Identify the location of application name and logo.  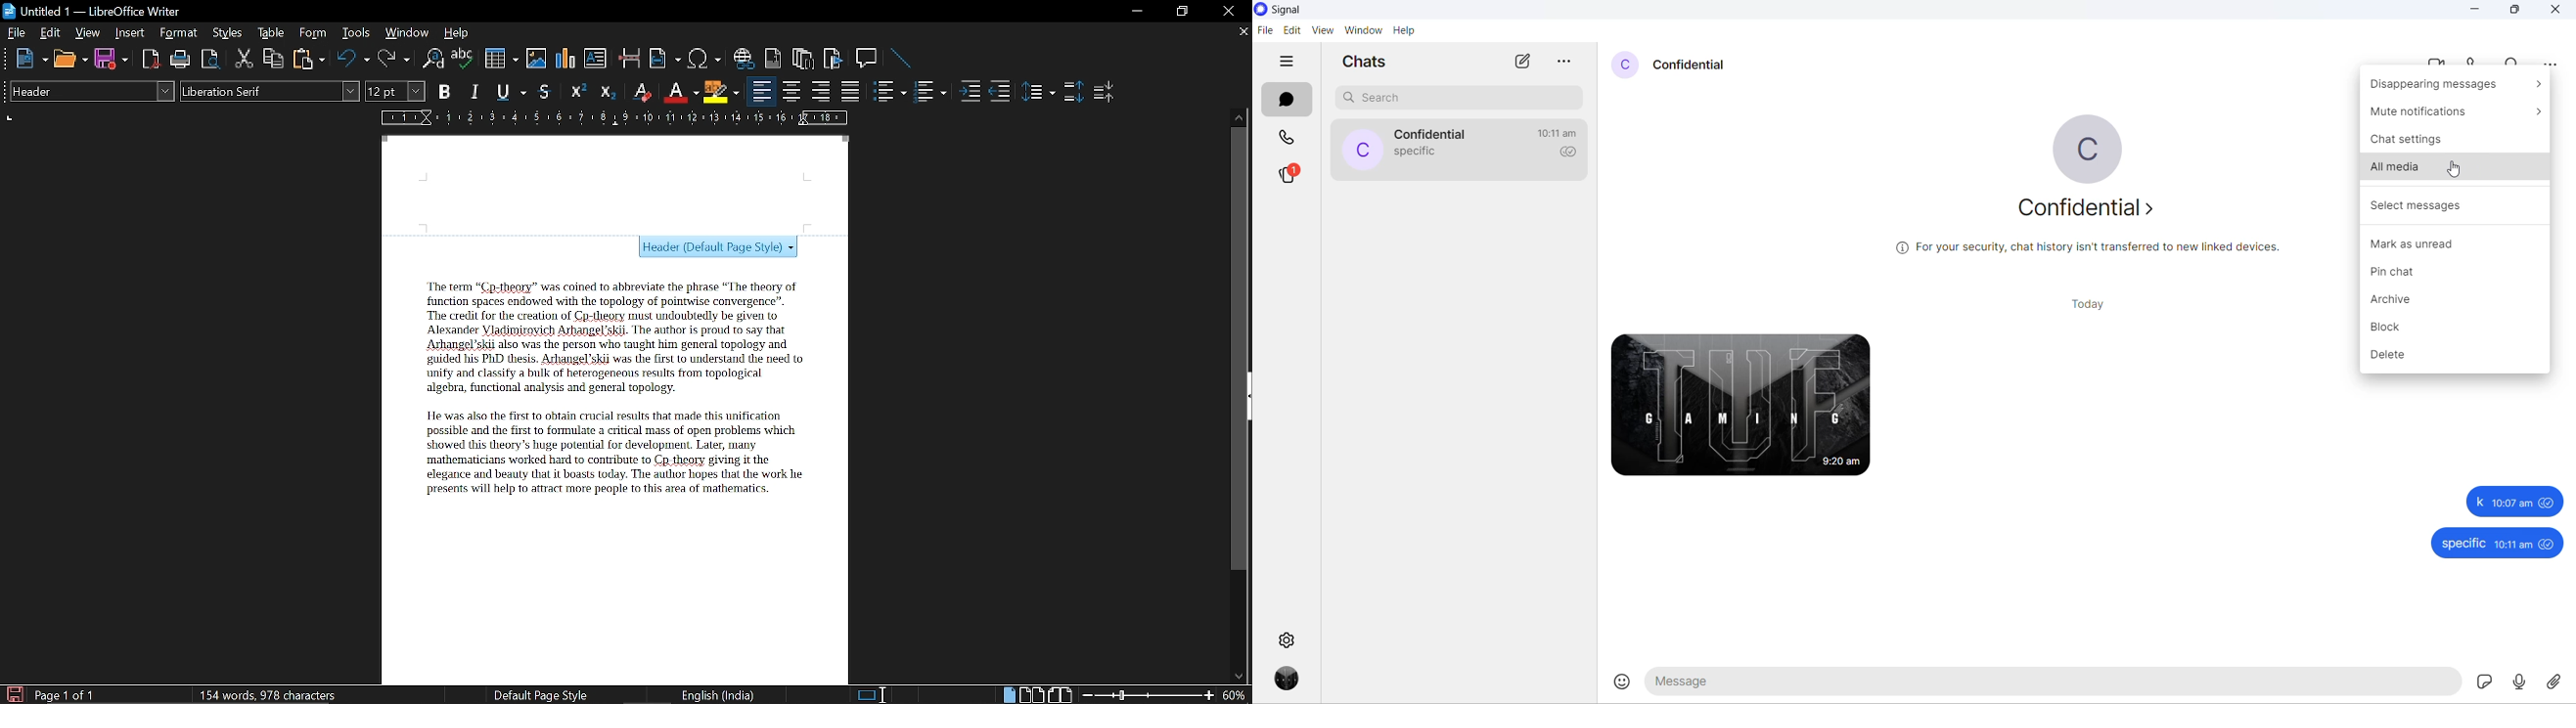
(1293, 10).